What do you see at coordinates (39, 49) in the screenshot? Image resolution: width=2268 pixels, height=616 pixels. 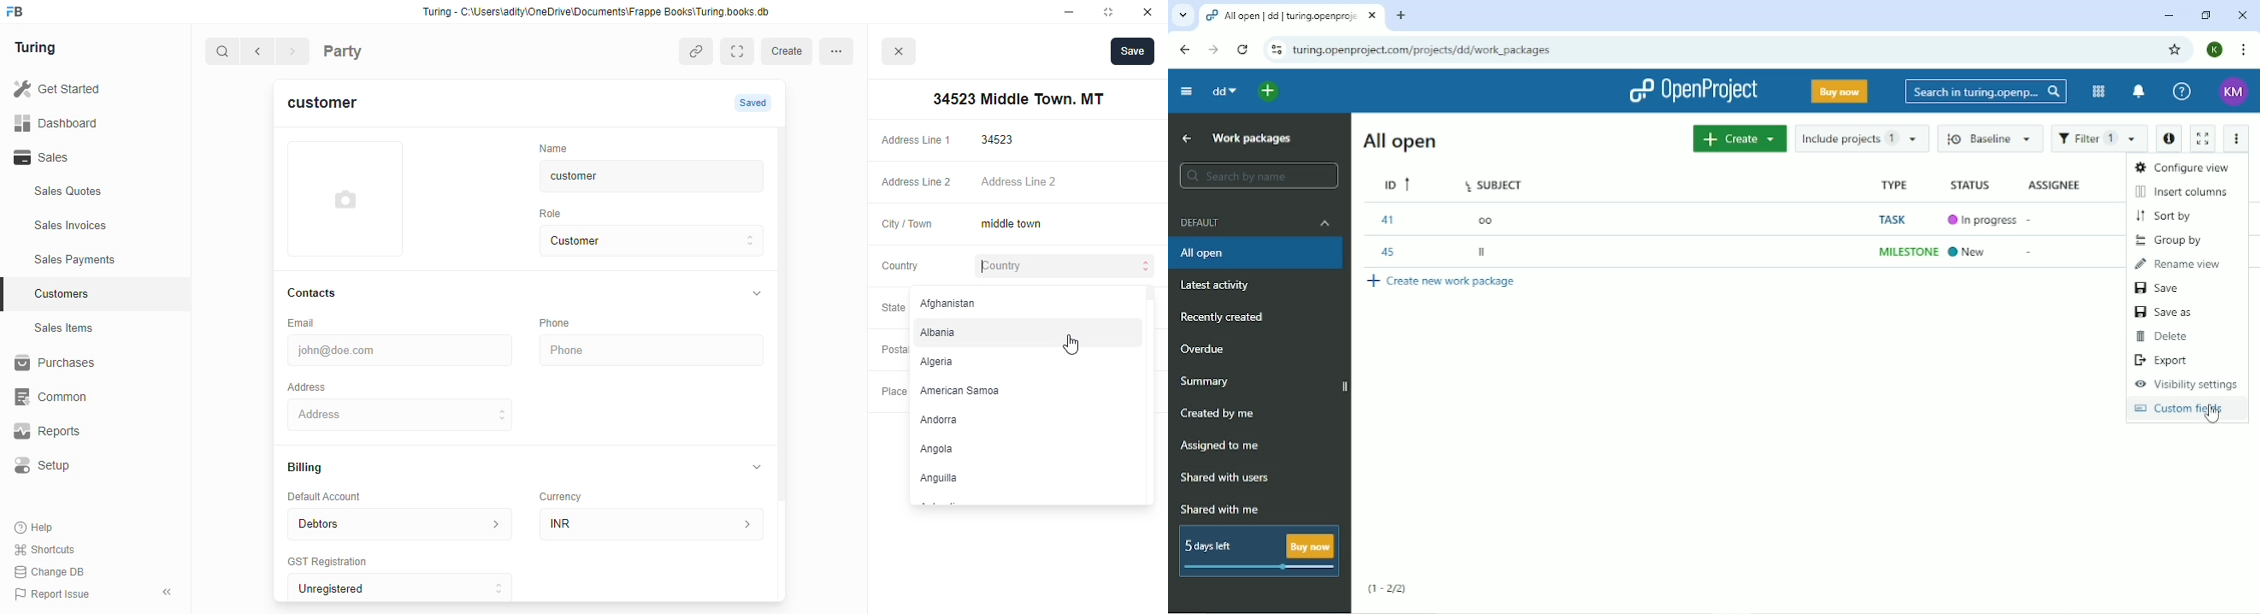 I see `Turing` at bounding box center [39, 49].